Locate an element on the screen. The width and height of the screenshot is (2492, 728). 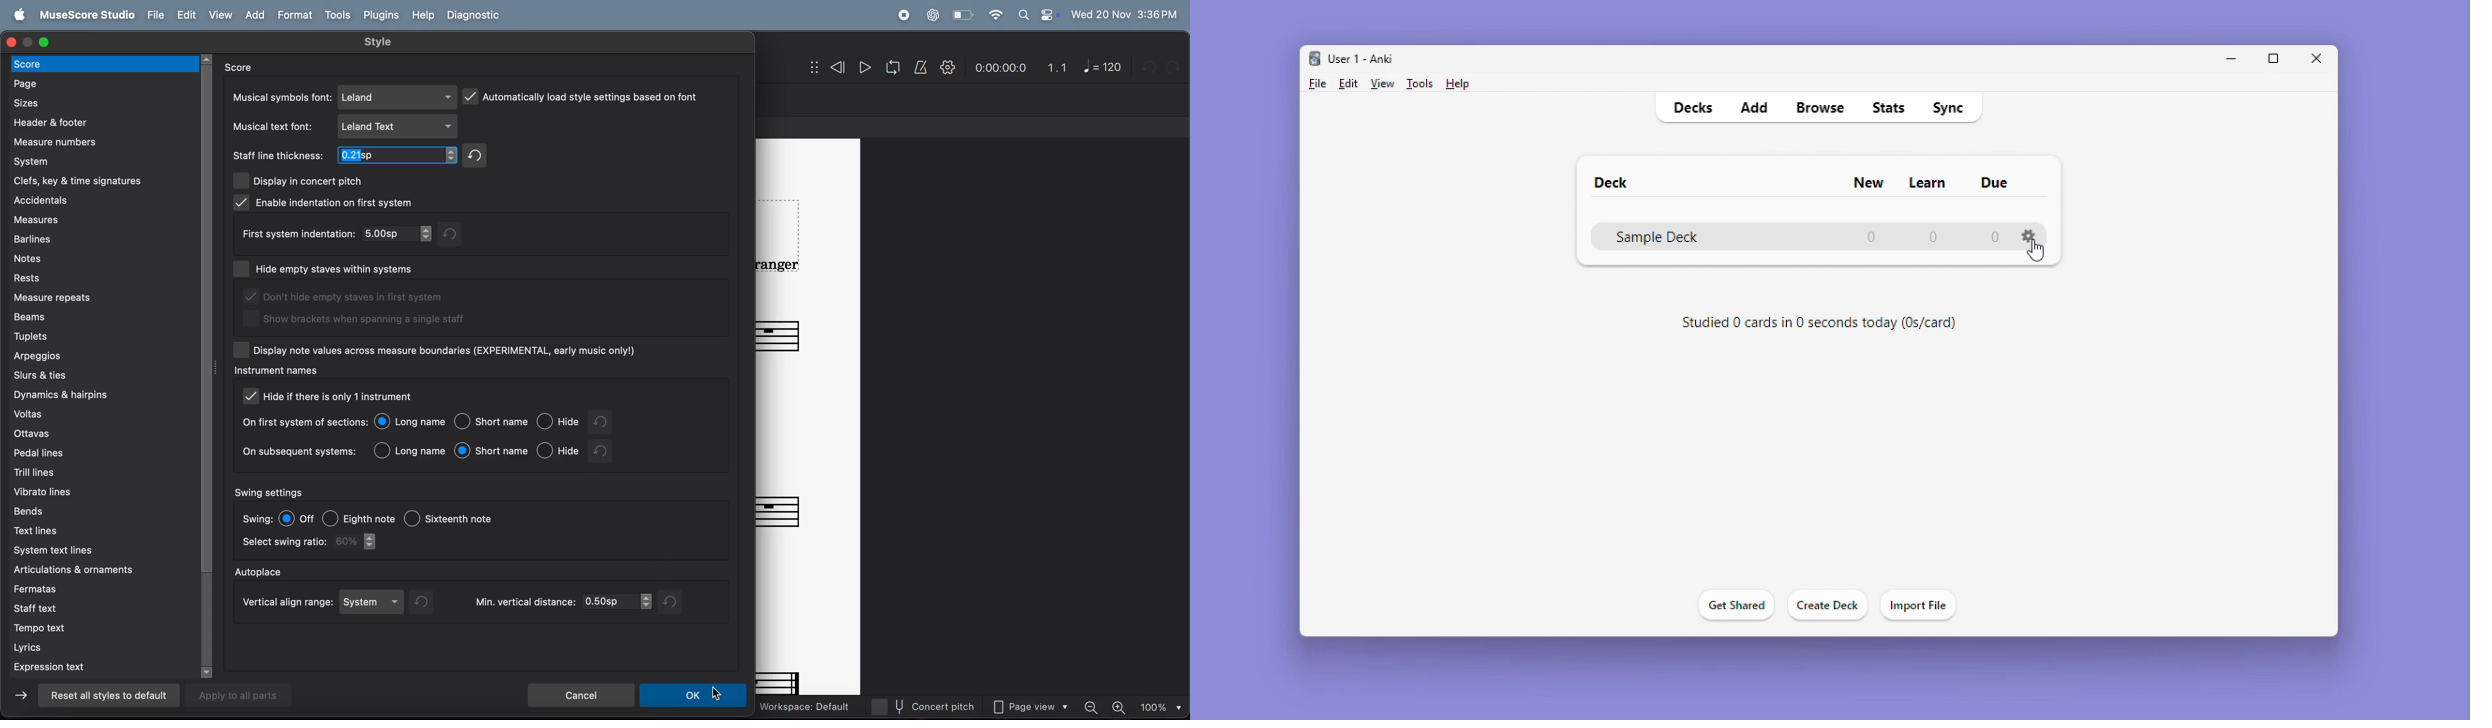
New is located at coordinates (1870, 182).